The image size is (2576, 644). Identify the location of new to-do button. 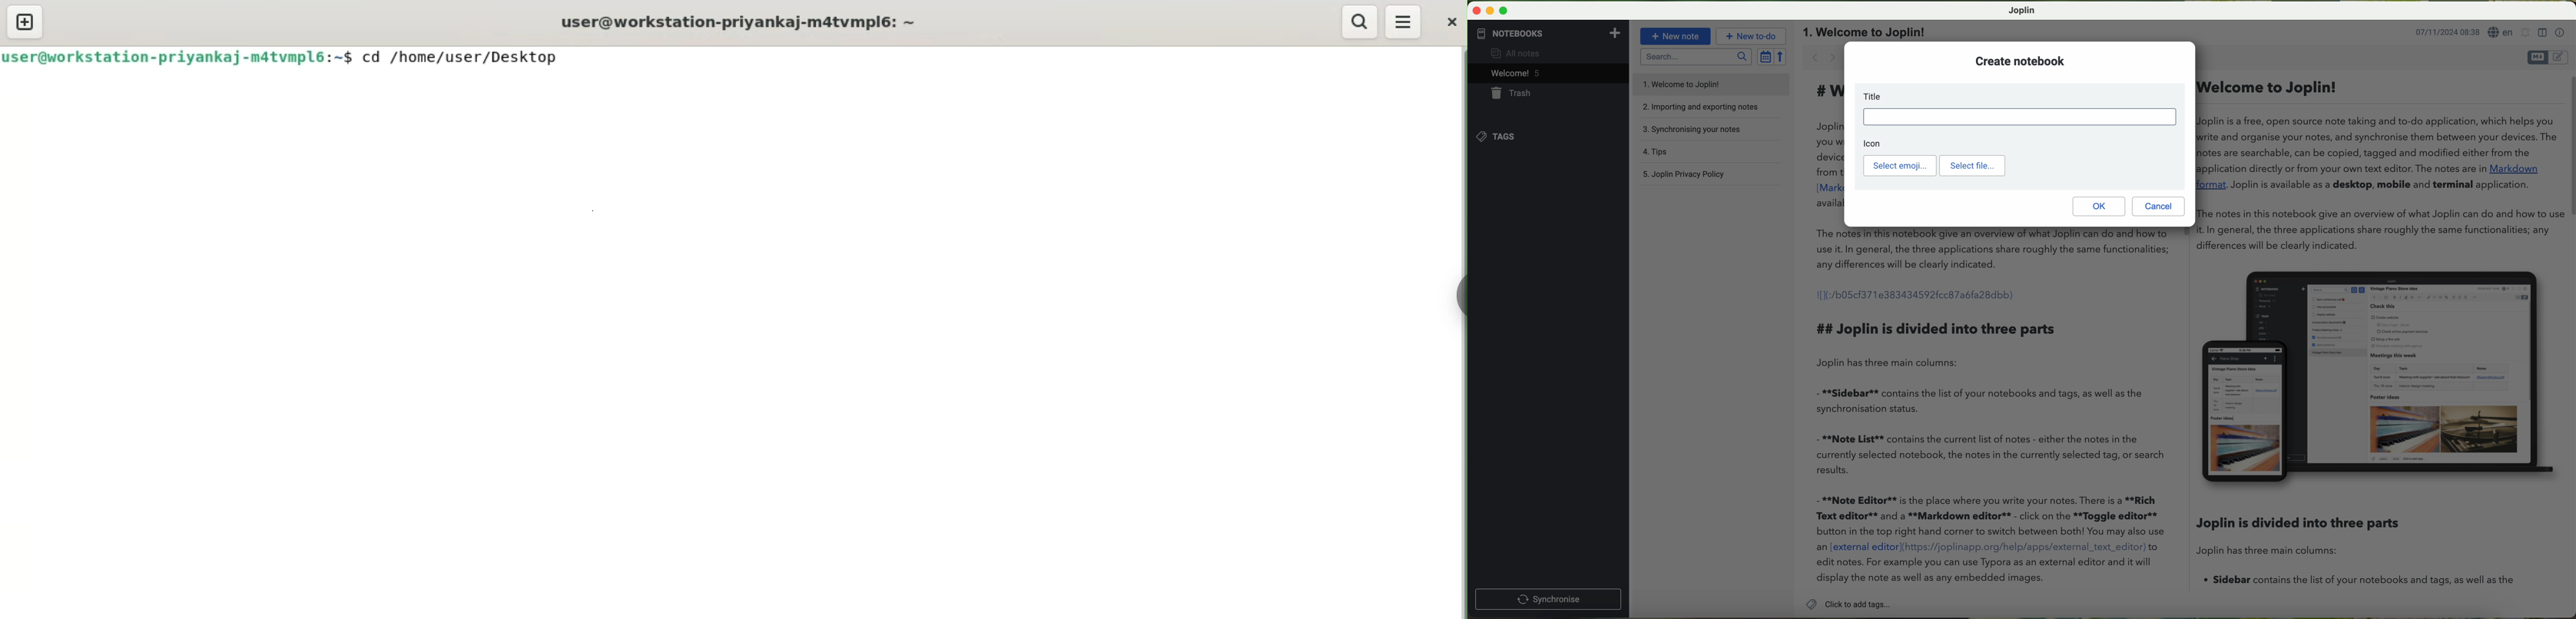
(1752, 36).